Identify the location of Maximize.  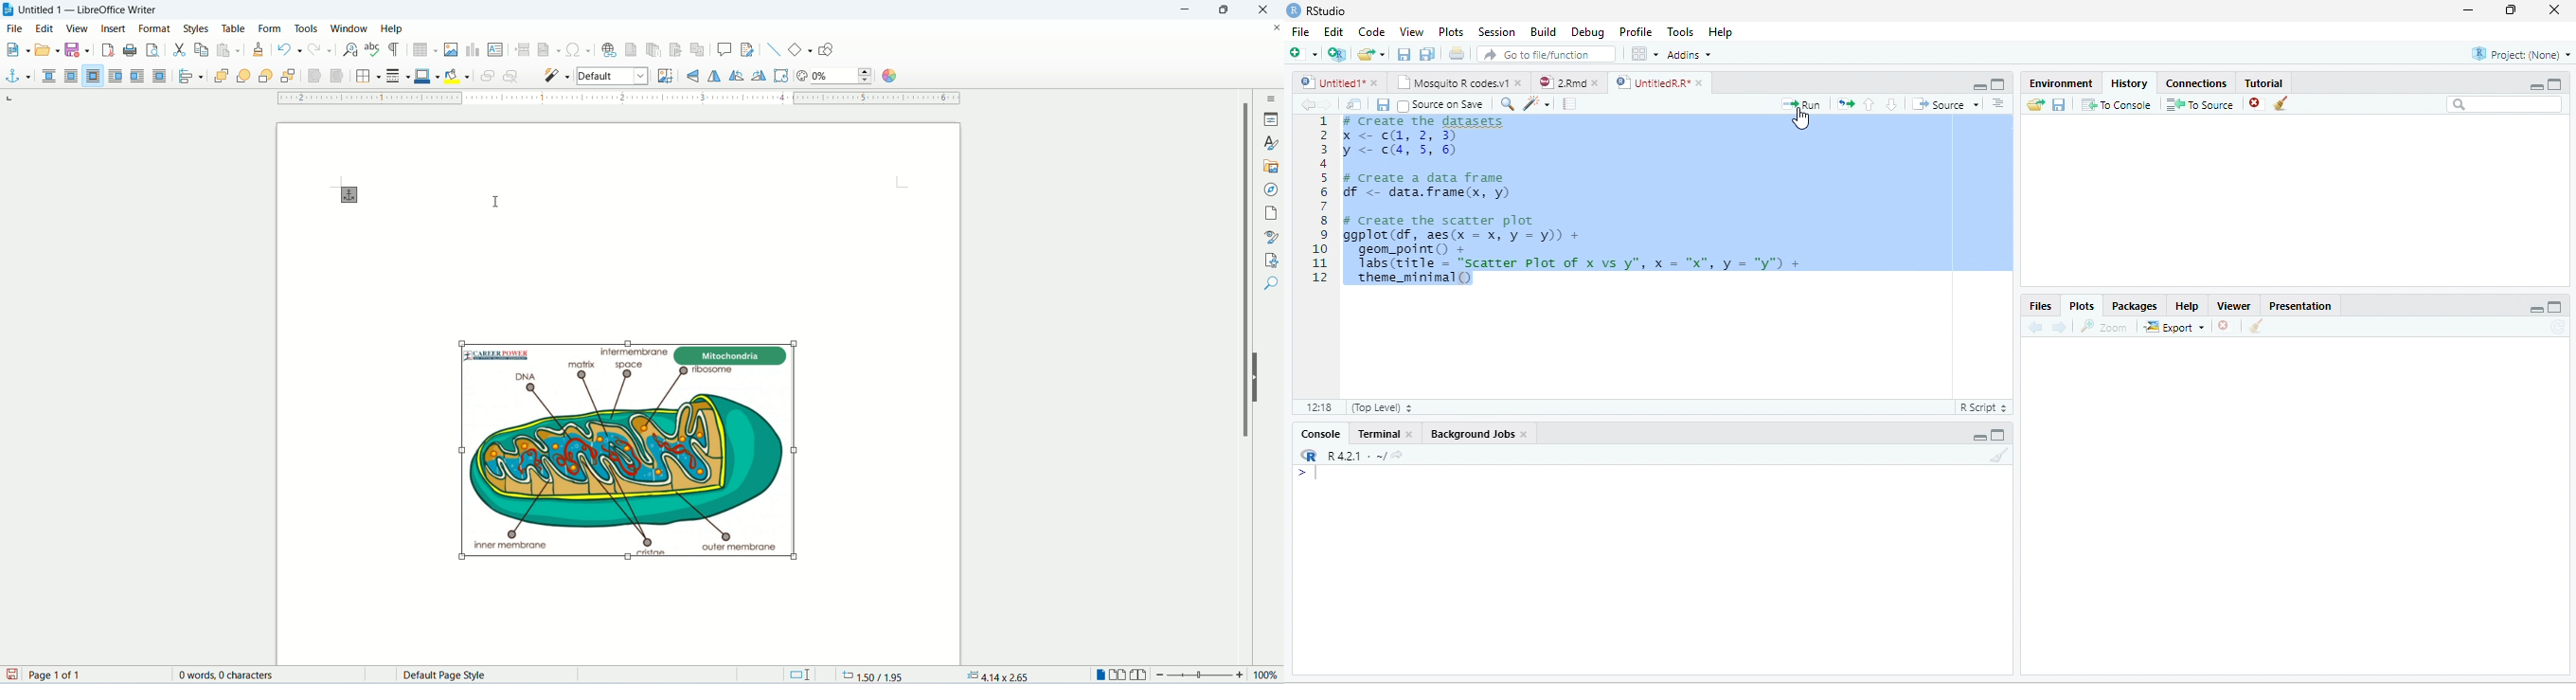
(2556, 306).